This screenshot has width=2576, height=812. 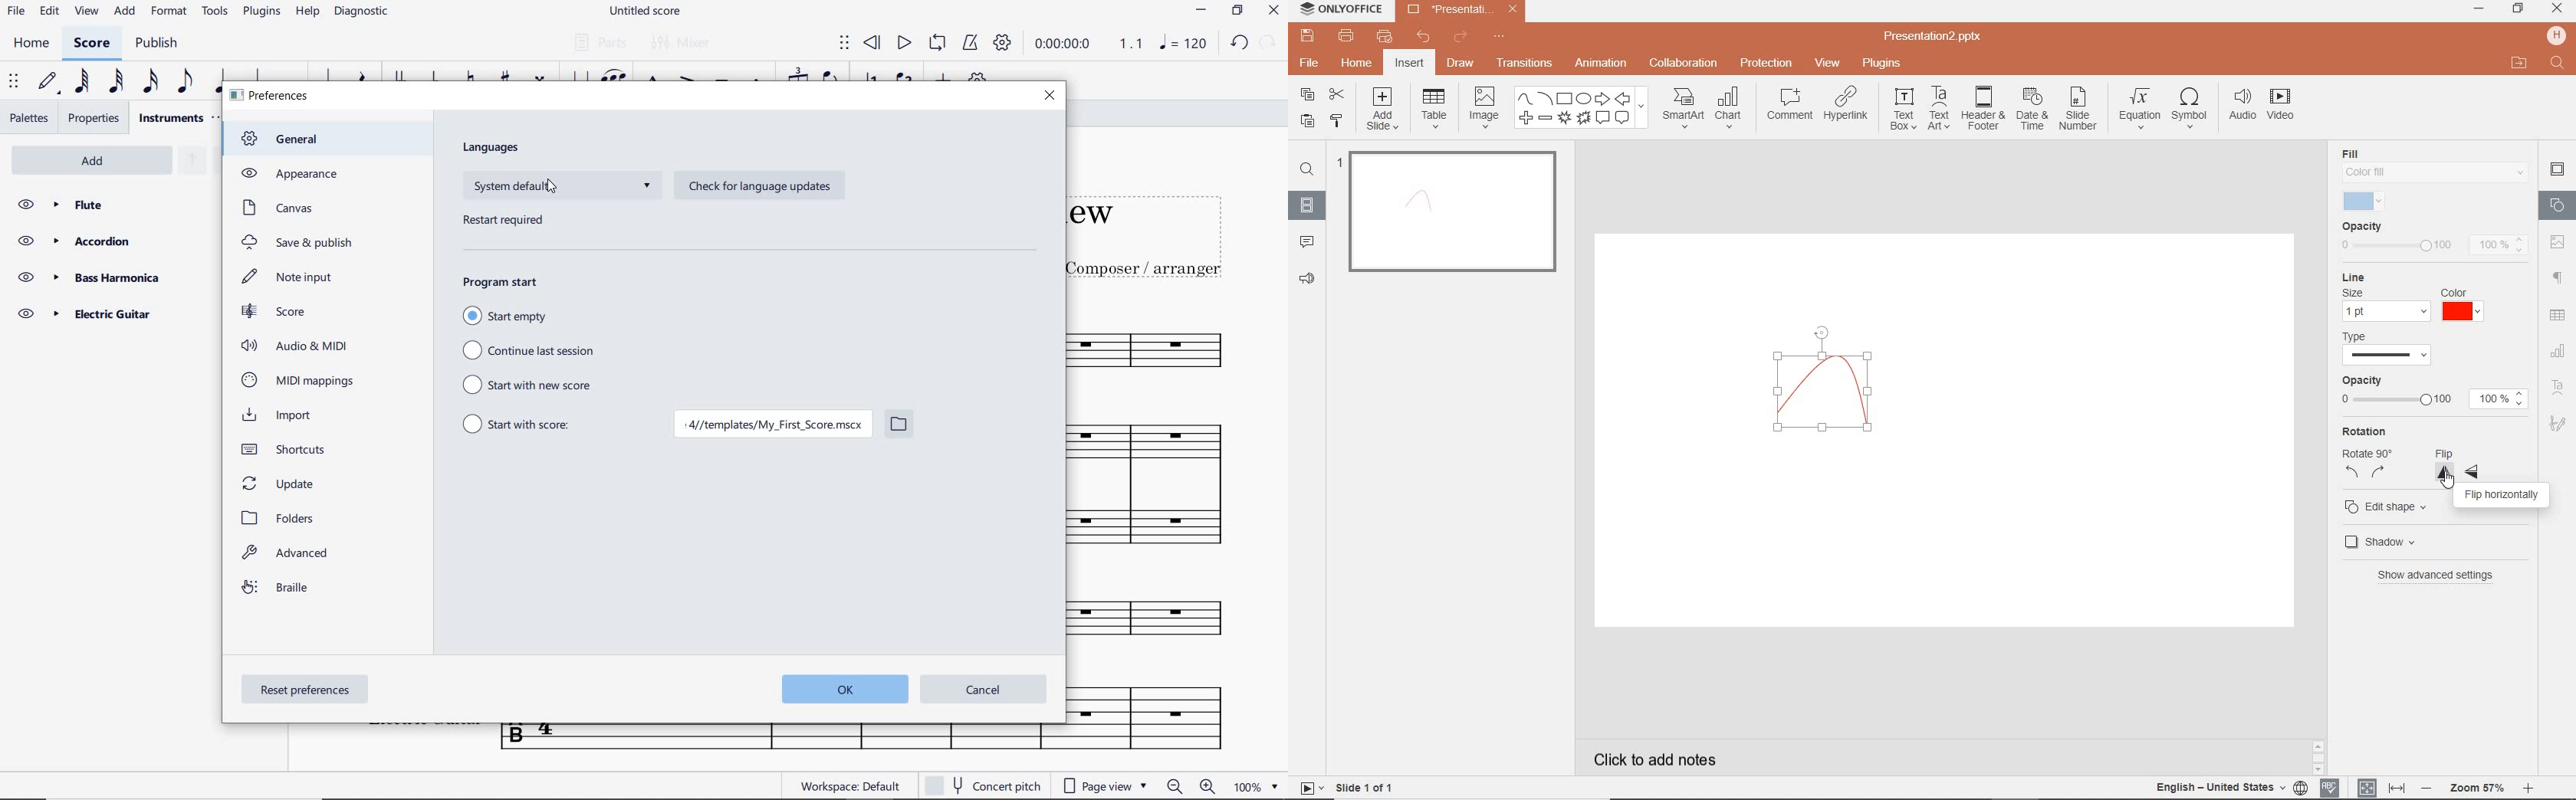 What do you see at coordinates (1165, 492) in the screenshot?
I see `Instrument: Accordion` at bounding box center [1165, 492].